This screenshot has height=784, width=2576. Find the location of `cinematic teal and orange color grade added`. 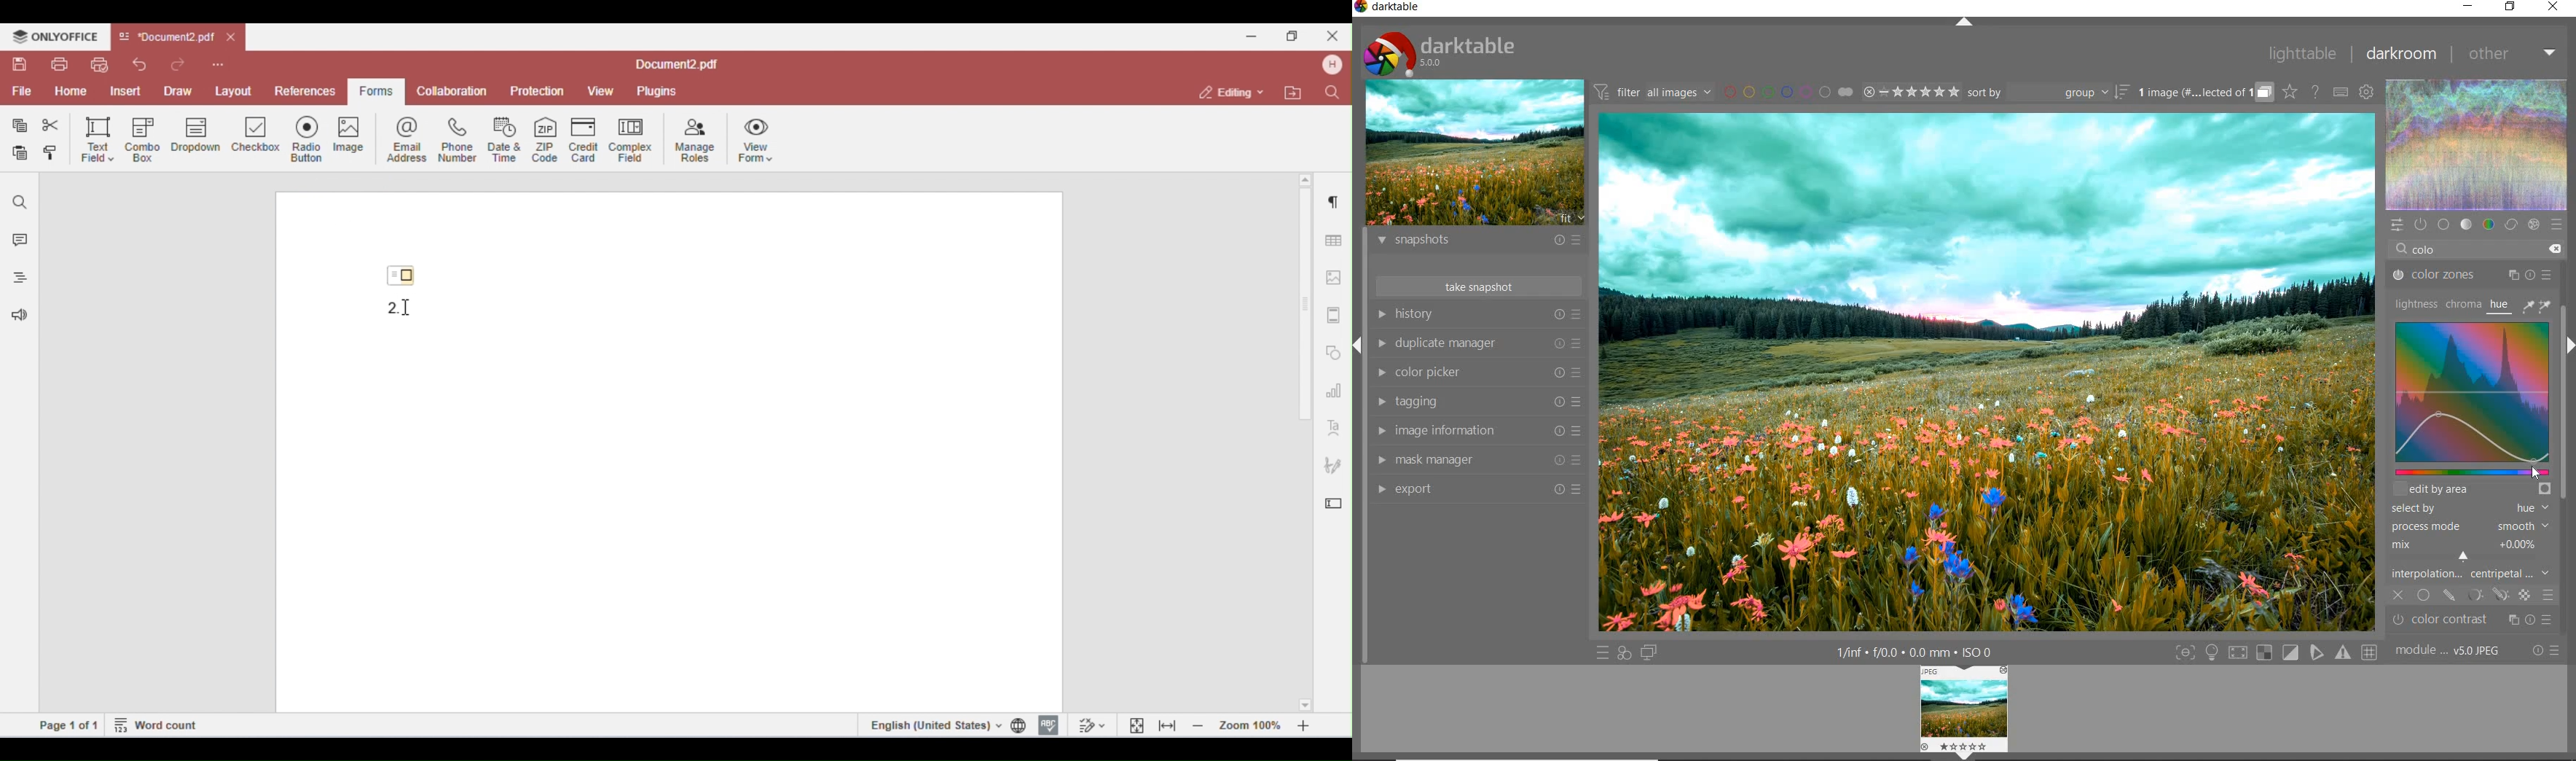

cinematic teal and orange color grade added is located at coordinates (1987, 374).